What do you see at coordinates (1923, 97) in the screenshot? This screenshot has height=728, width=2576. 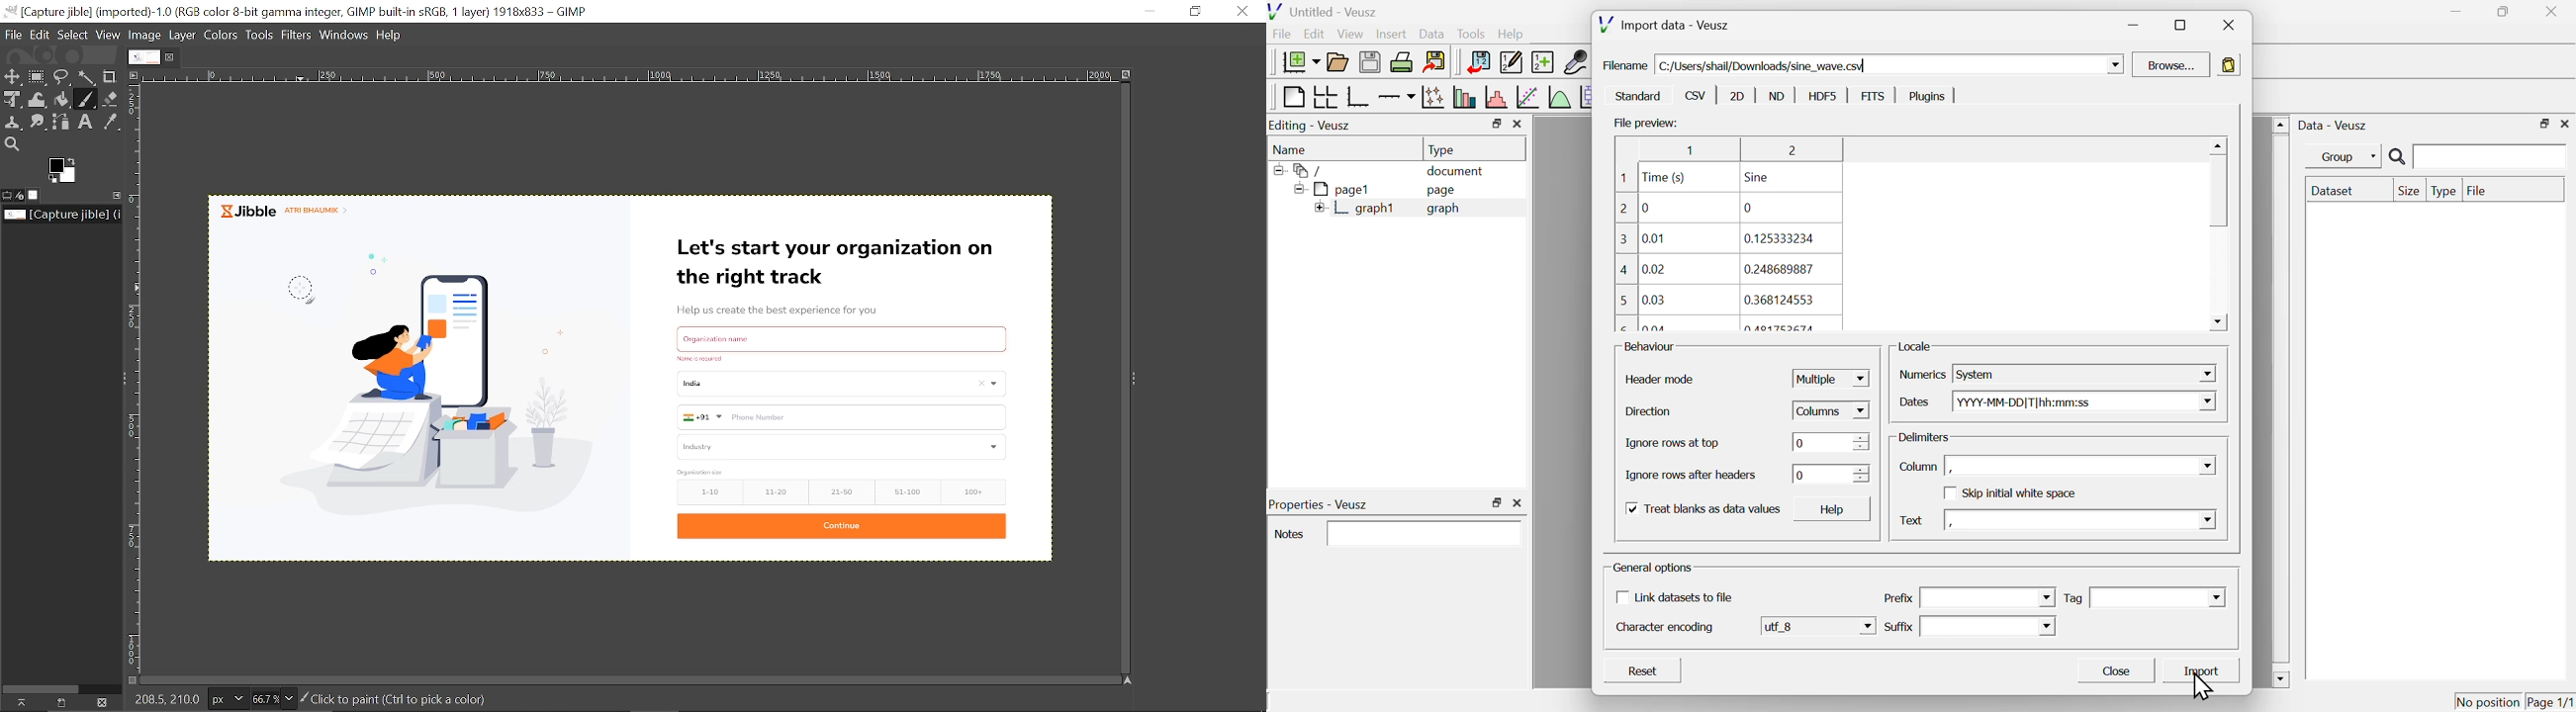 I see `Plugins` at bounding box center [1923, 97].